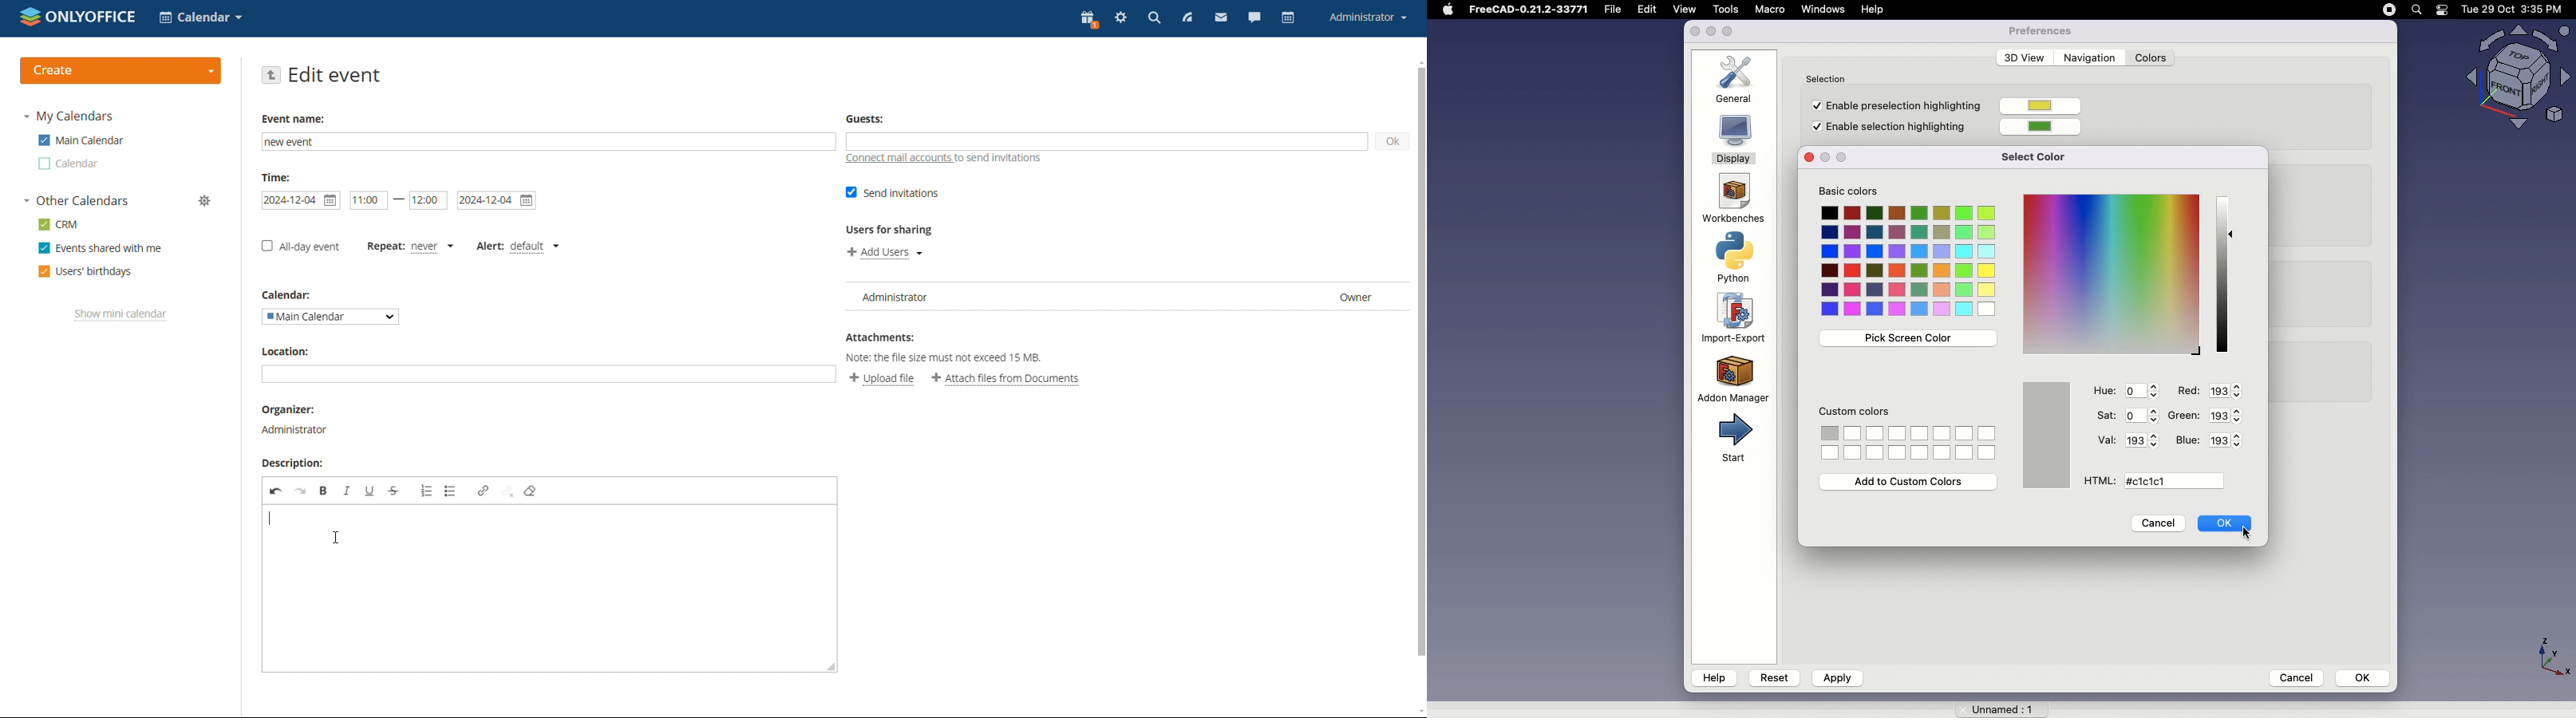 The height and width of the screenshot is (728, 2576). What do you see at coordinates (1830, 77) in the screenshot?
I see `Selection` at bounding box center [1830, 77].